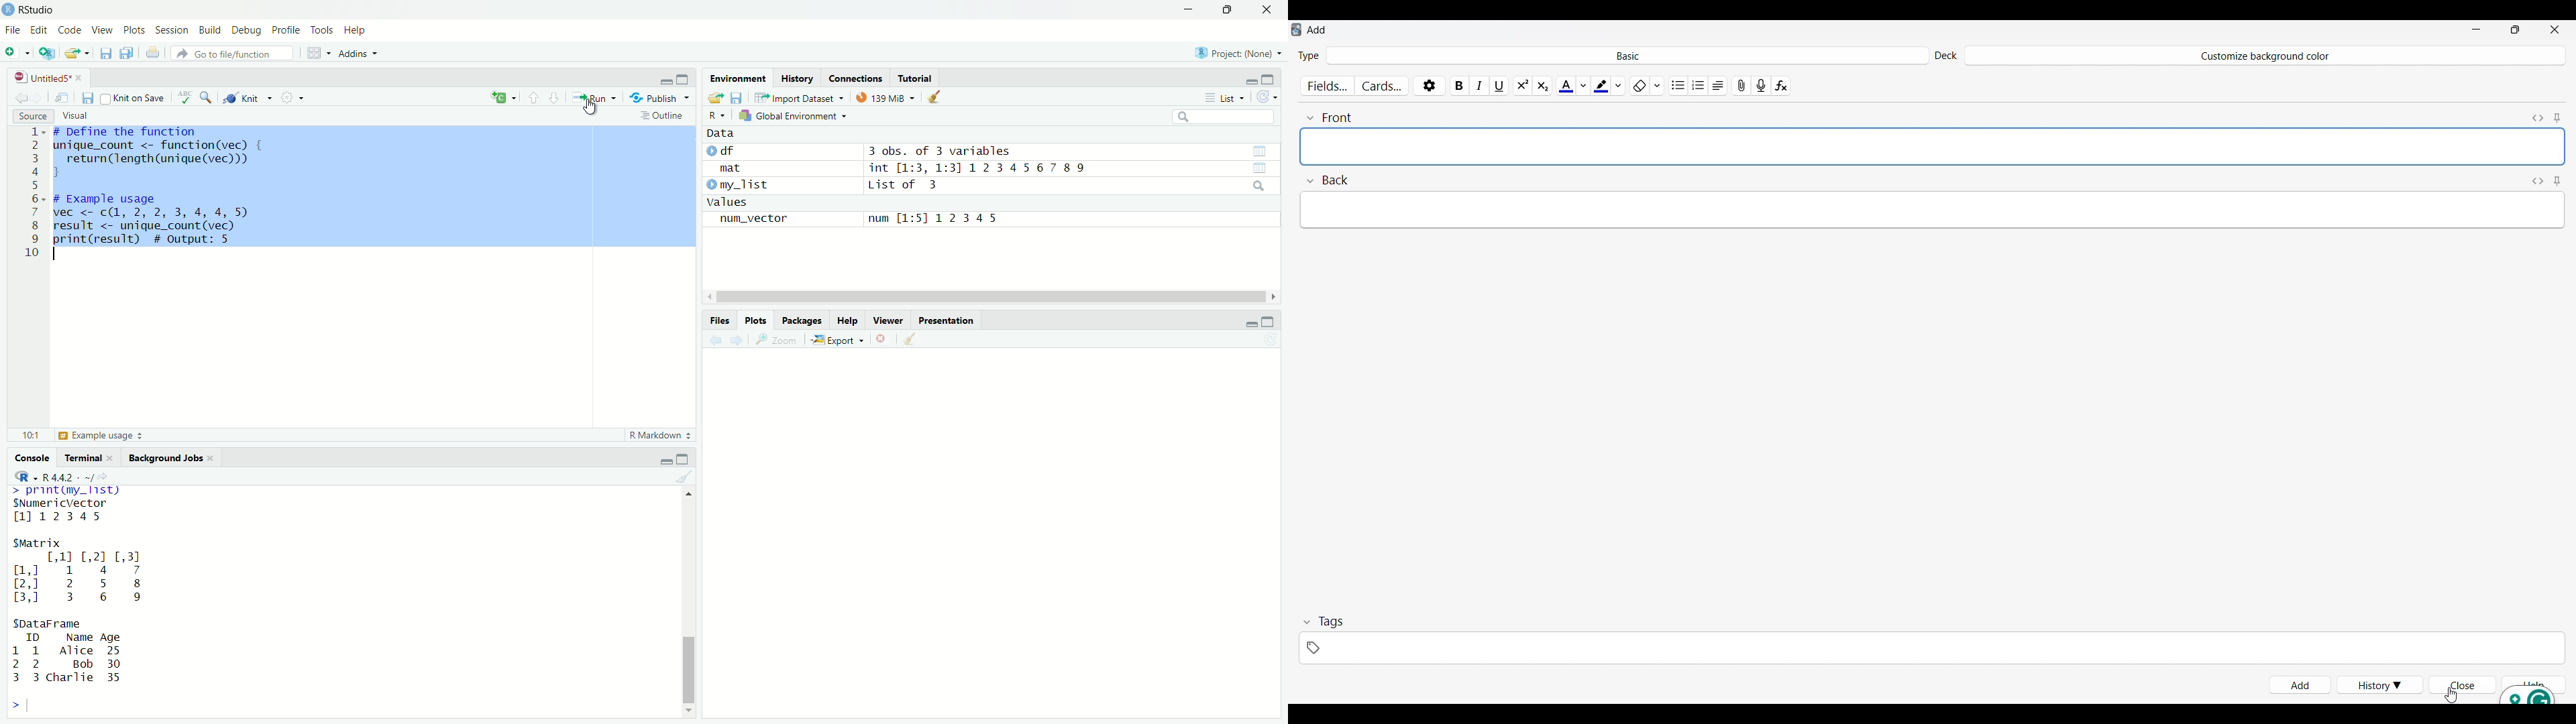  Describe the element at coordinates (1329, 84) in the screenshot. I see `Customize fields` at that location.